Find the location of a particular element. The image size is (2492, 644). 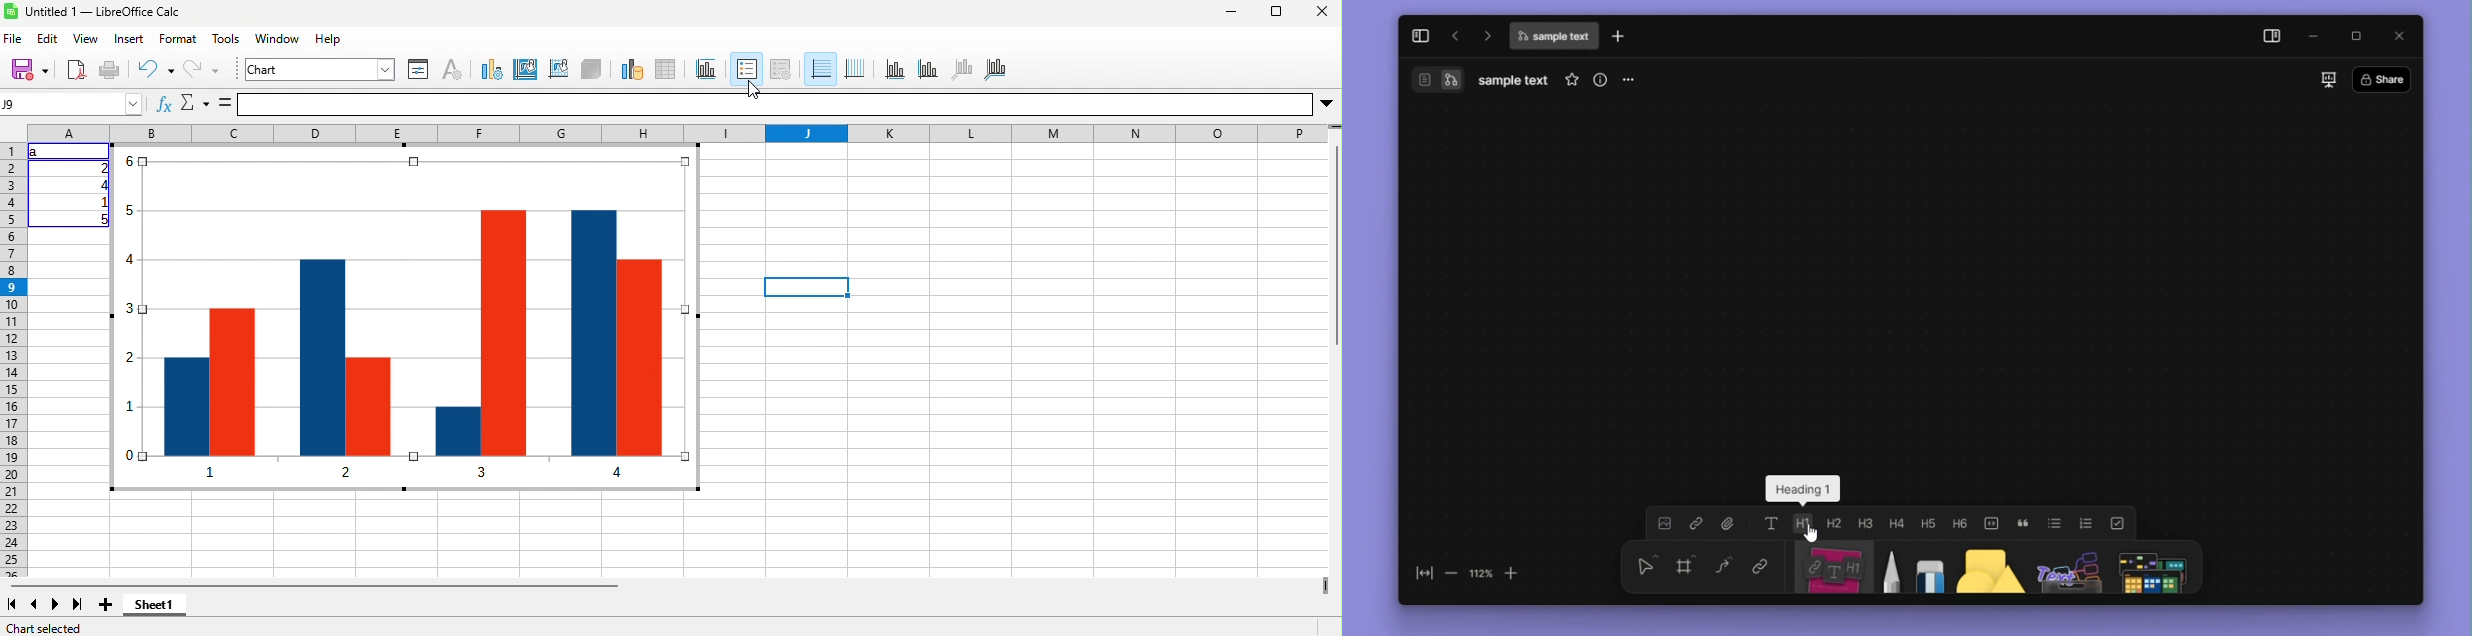

horizontal scroll bar is located at coordinates (312, 585).